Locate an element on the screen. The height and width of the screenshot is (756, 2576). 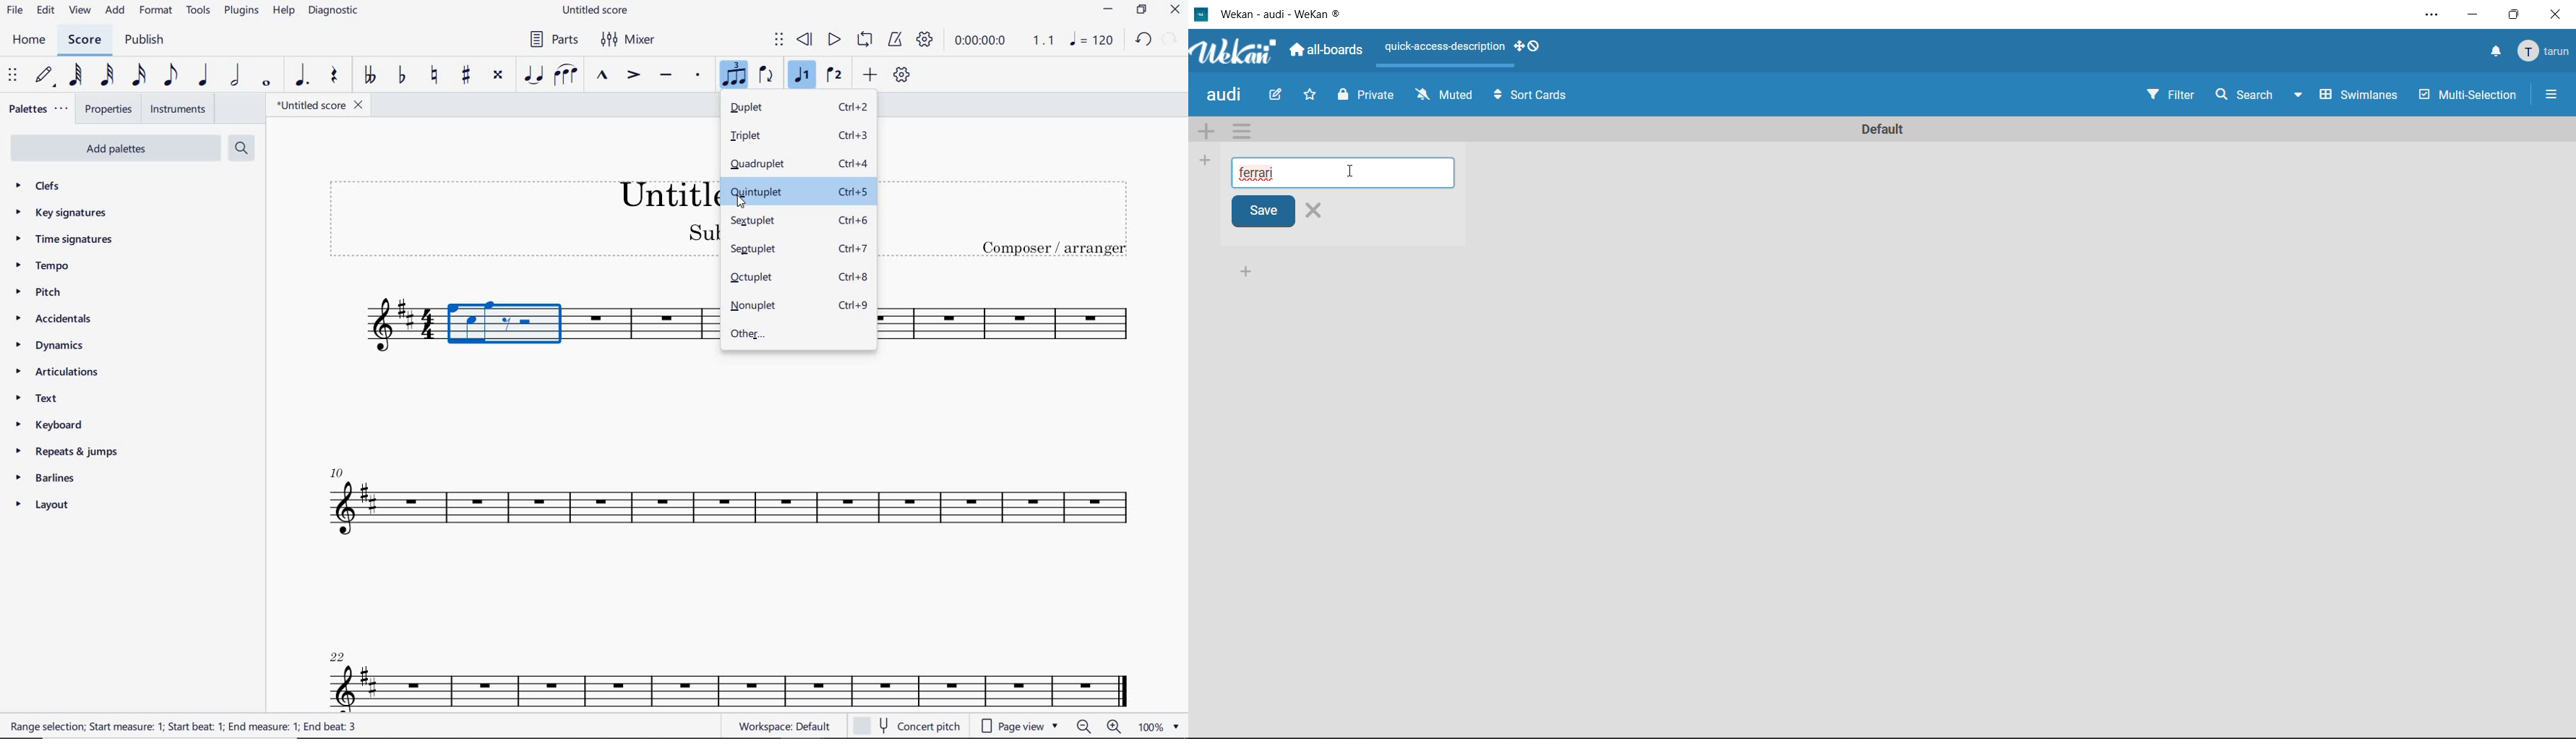
TOGGLE FLAT is located at coordinates (403, 76).